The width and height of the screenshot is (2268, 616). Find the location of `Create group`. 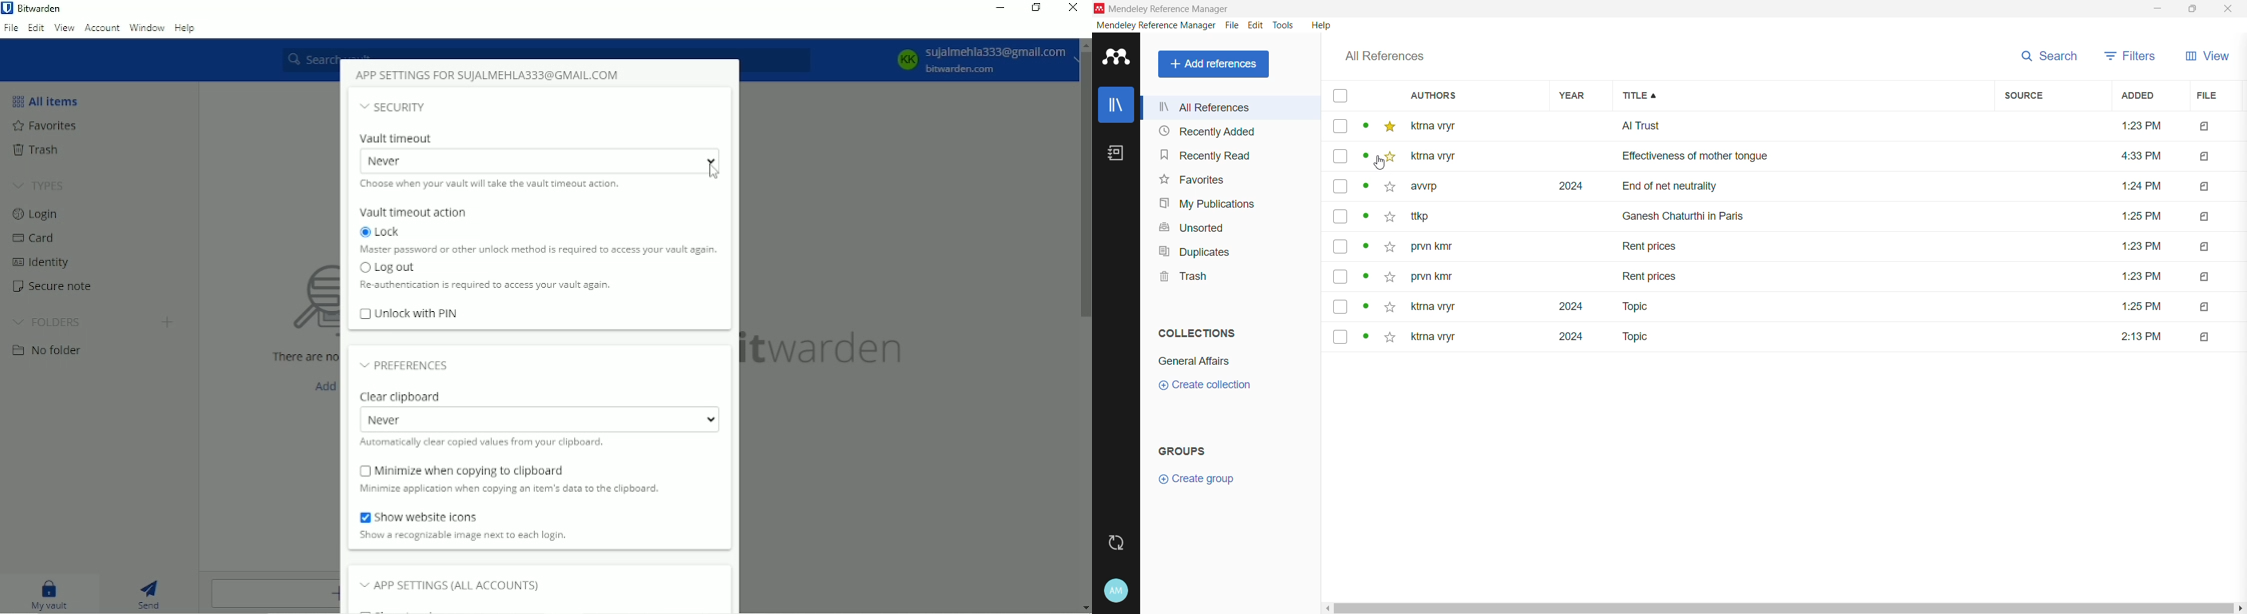

Create group is located at coordinates (1196, 479).